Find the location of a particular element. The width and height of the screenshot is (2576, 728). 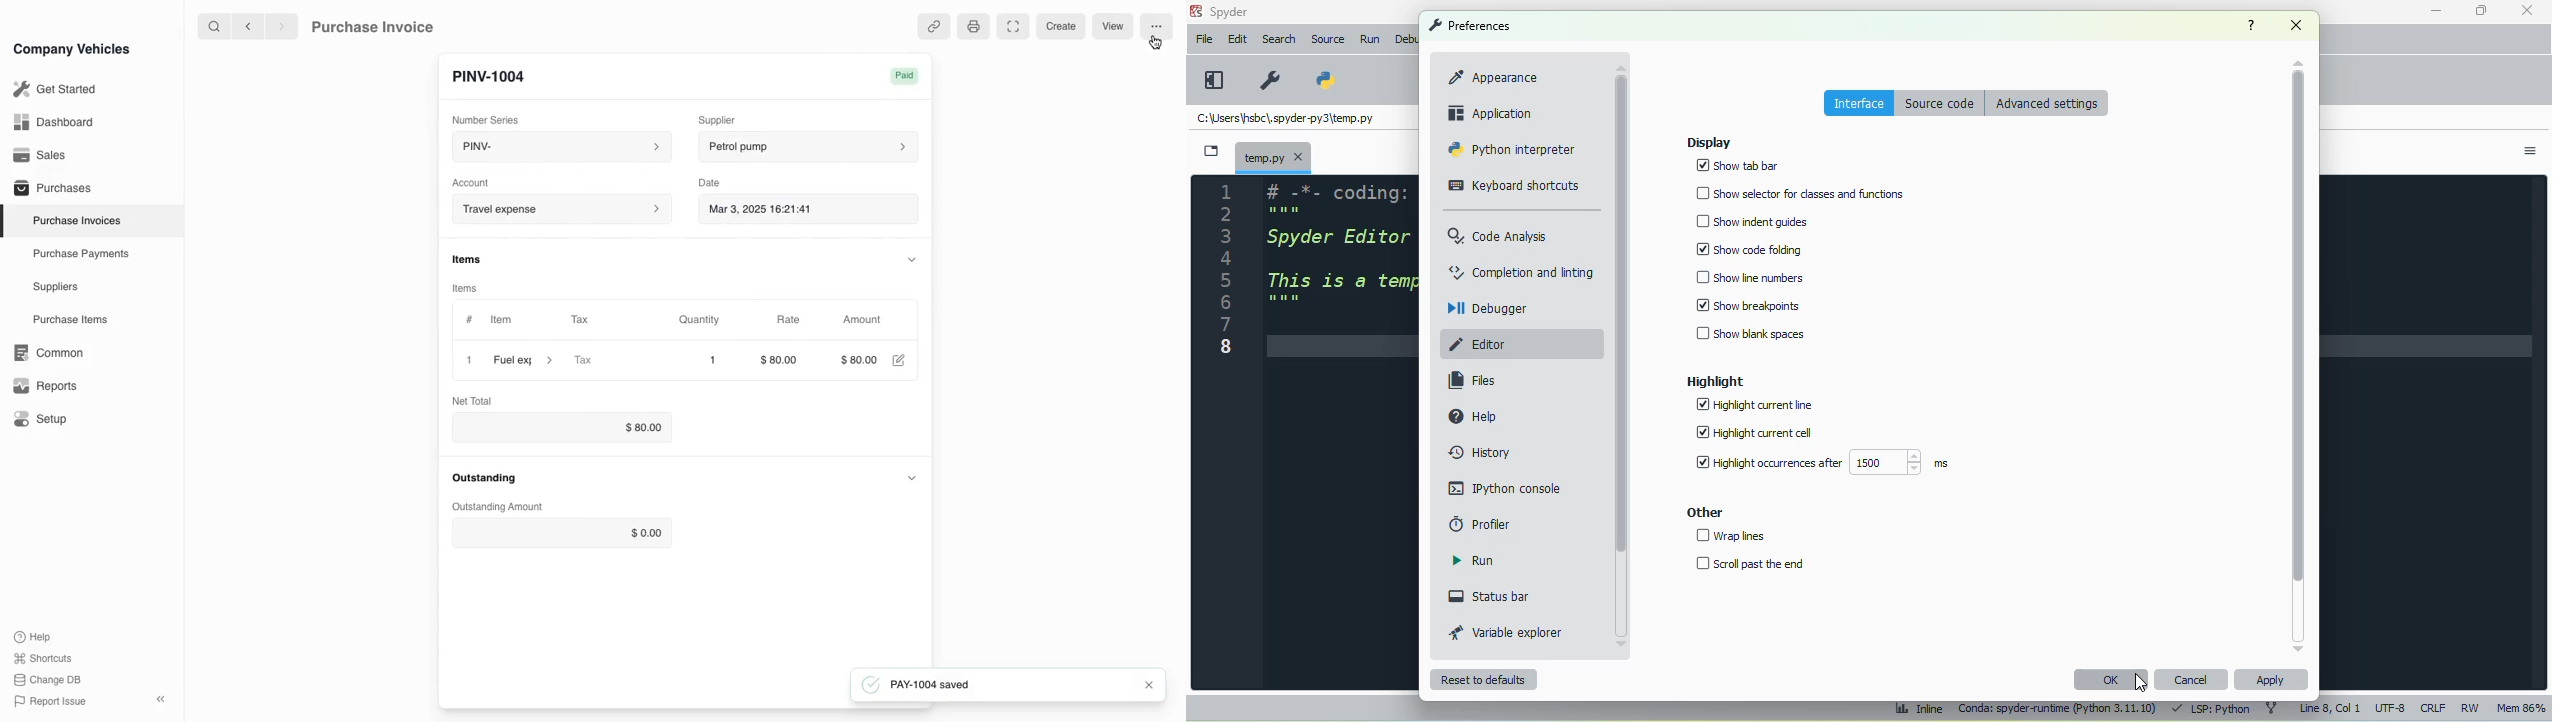

scroll past the end is located at coordinates (1751, 564).